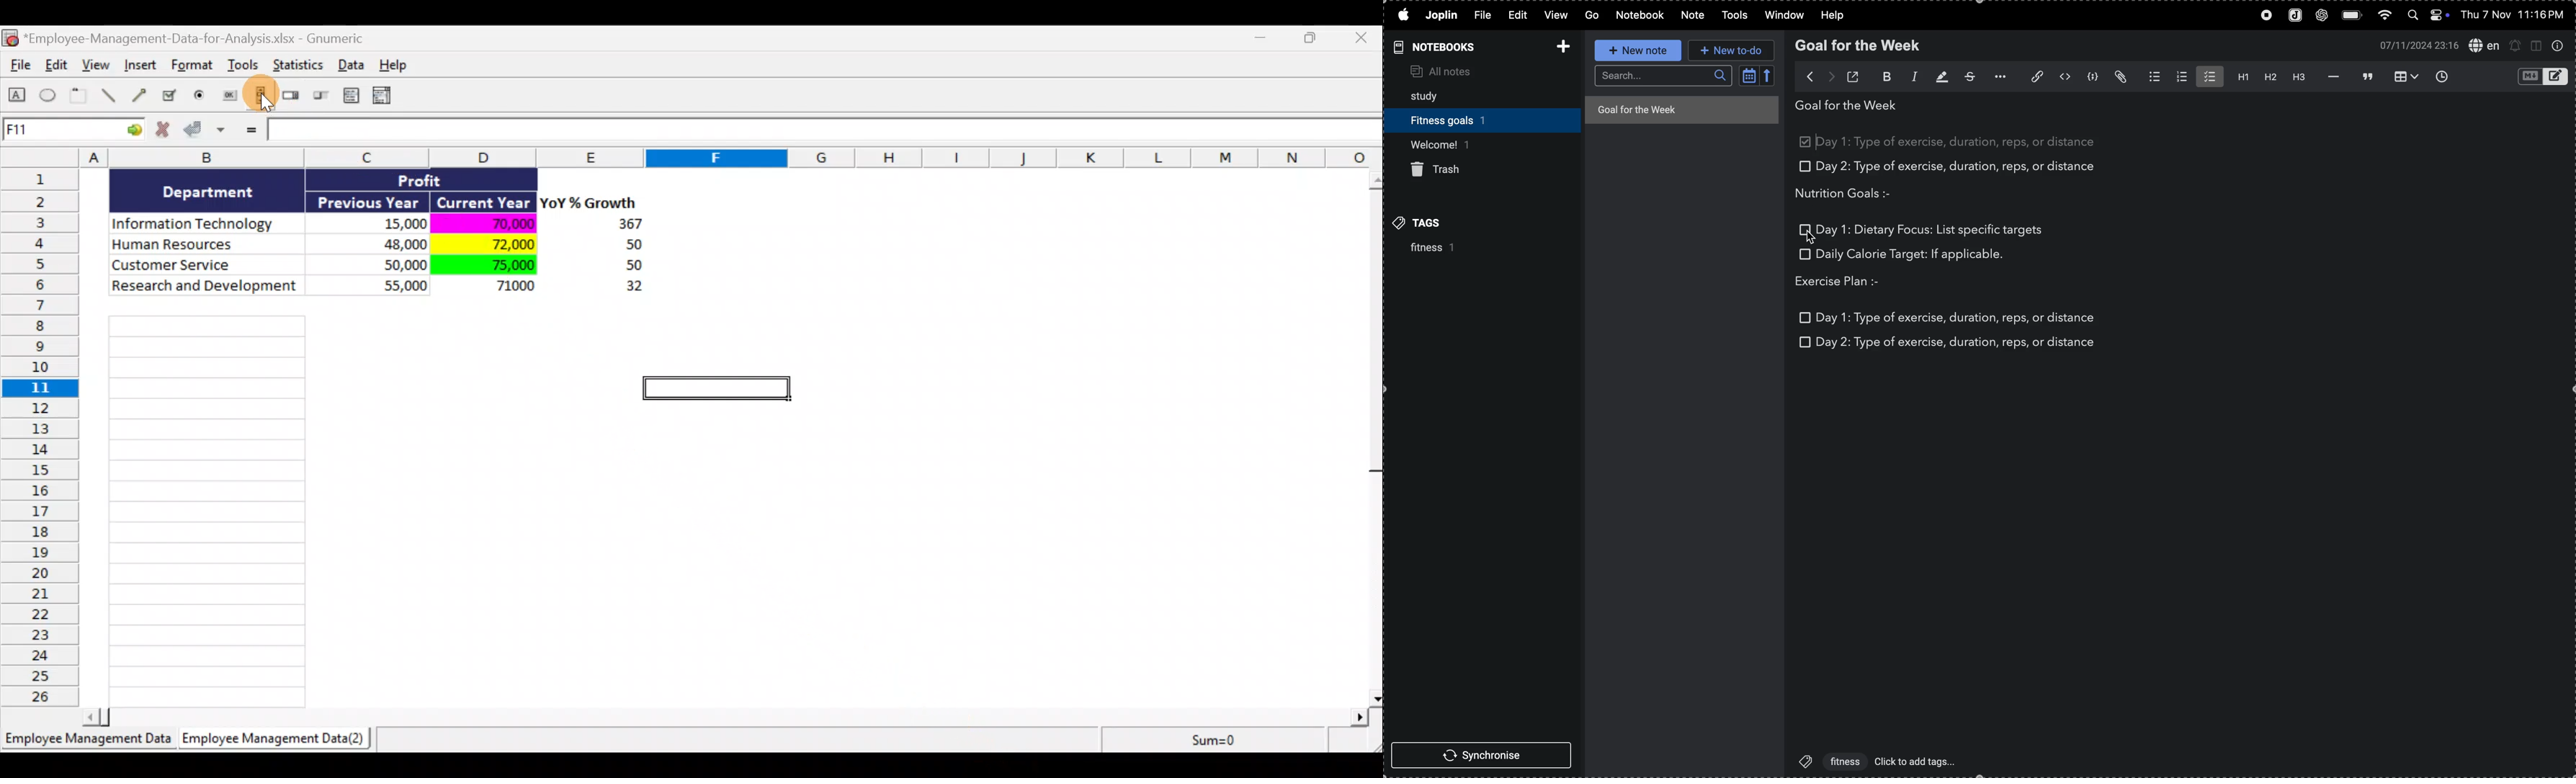  What do you see at coordinates (347, 95) in the screenshot?
I see `Create a list` at bounding box center [347, 95].